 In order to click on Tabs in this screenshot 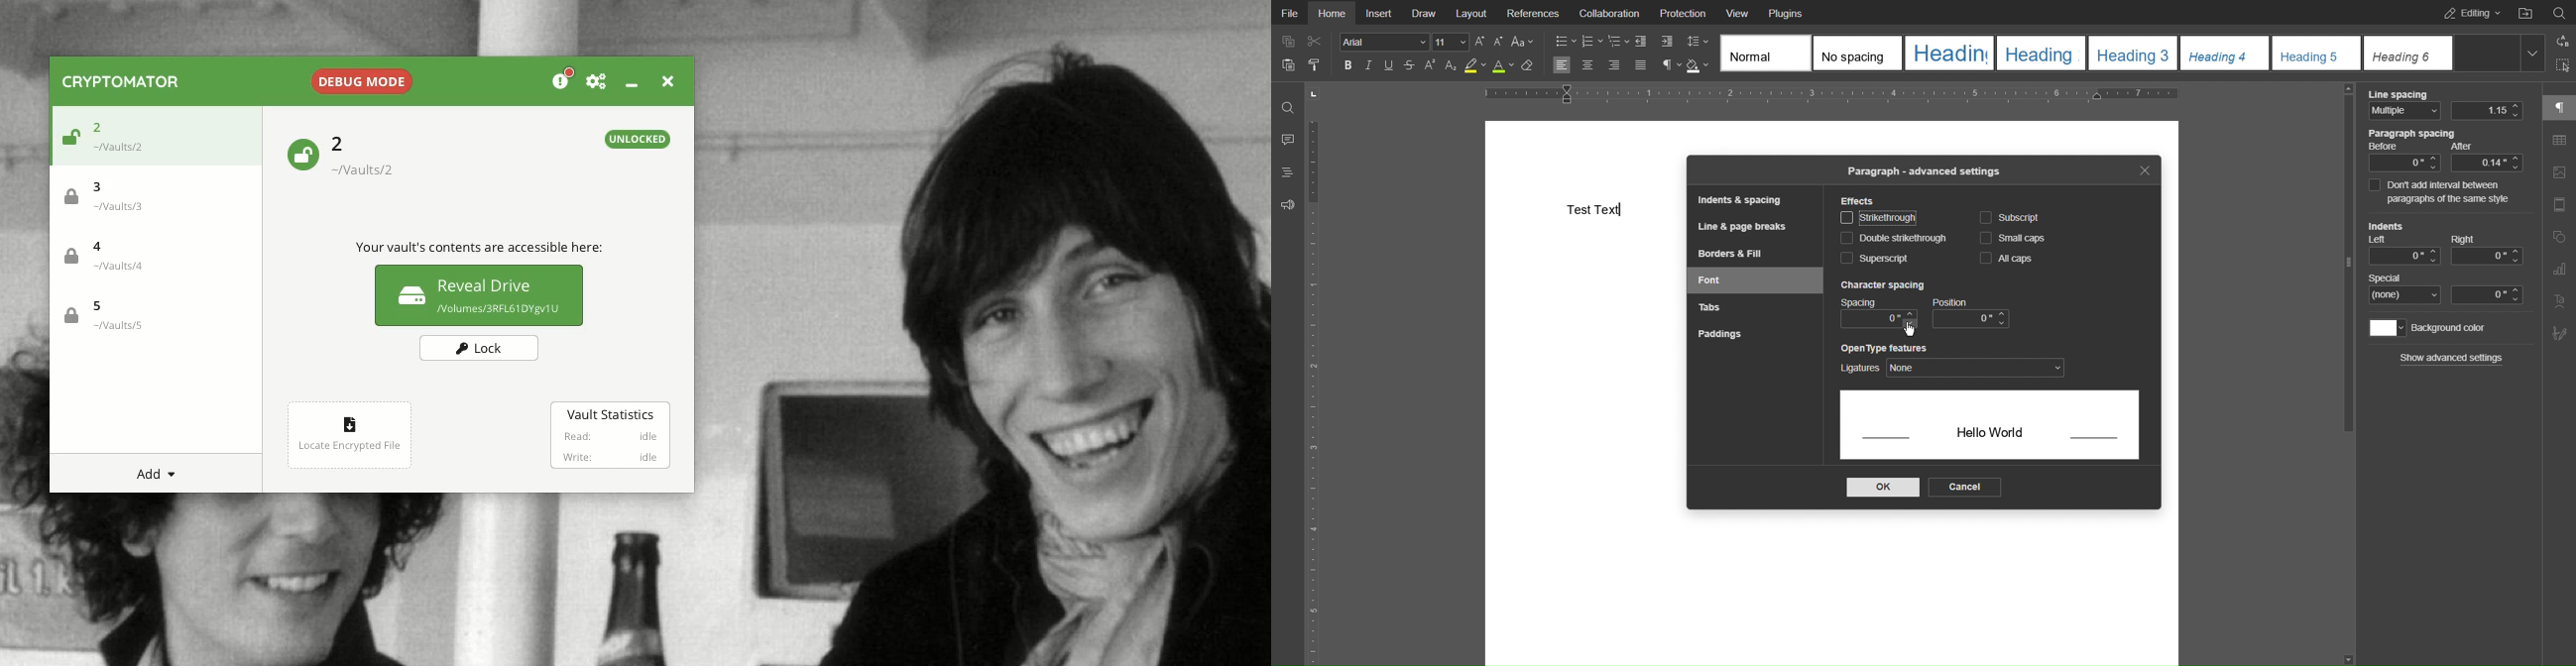, I will do `click(1708, 305)`.